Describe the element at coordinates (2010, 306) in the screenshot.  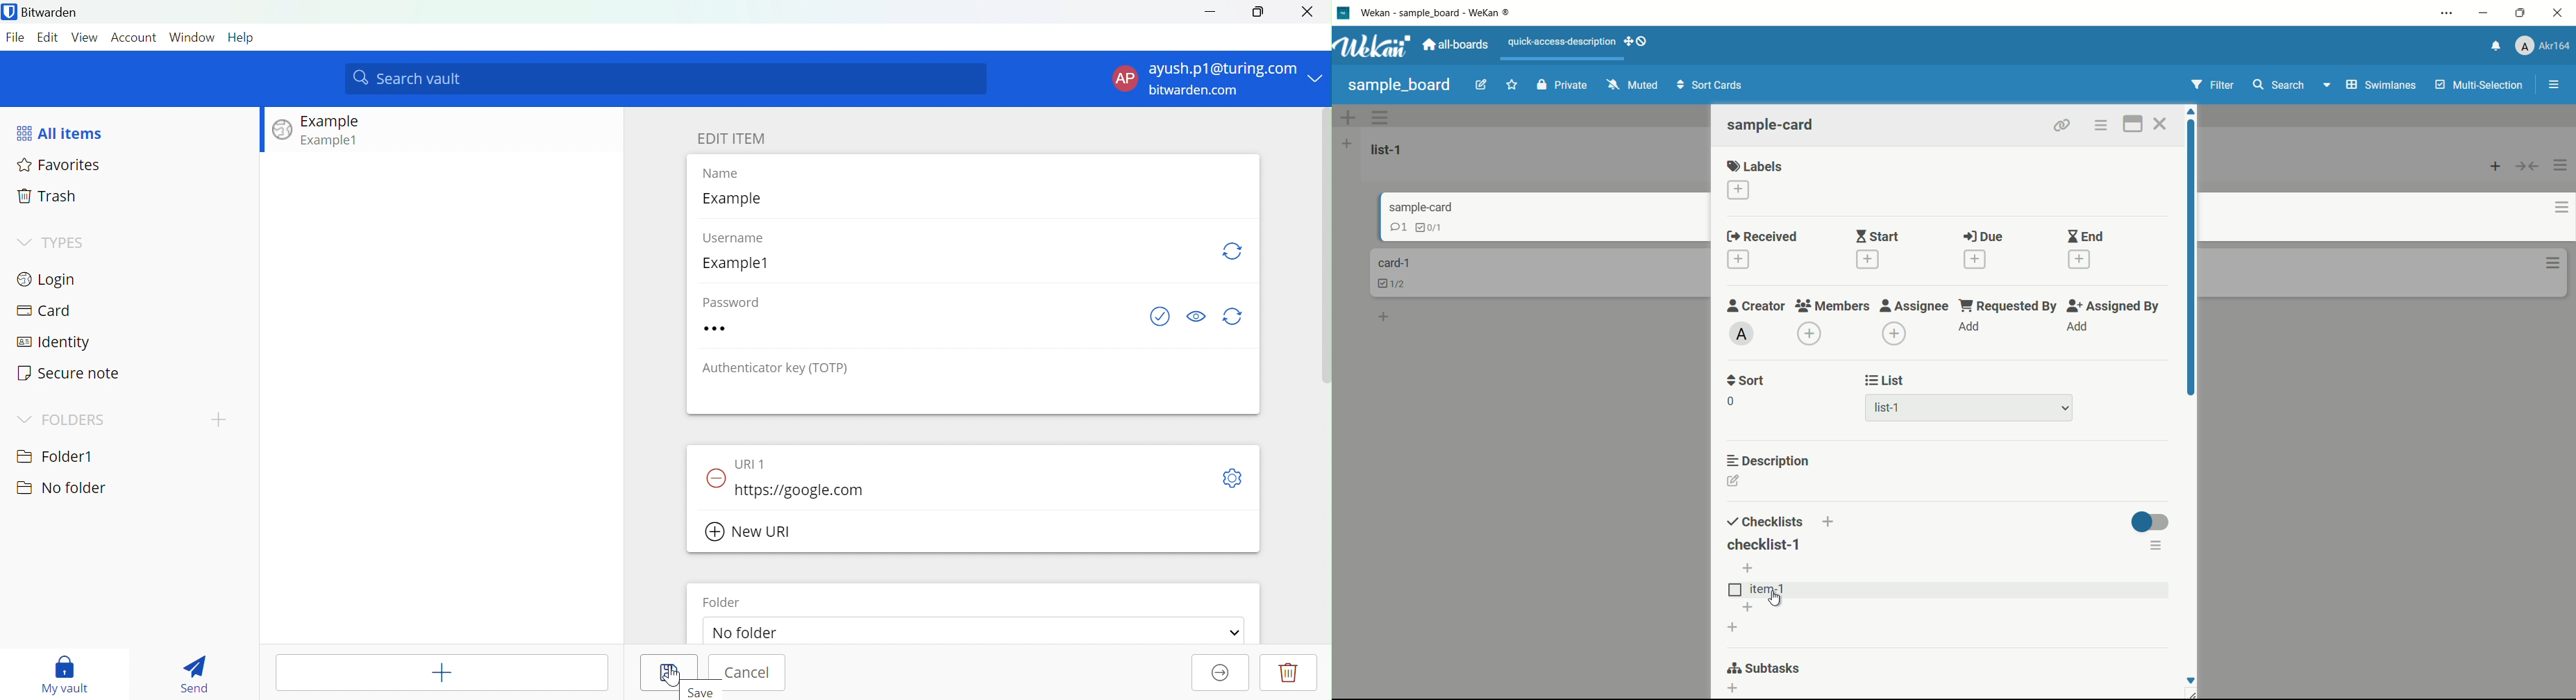
I see `requested by` at that location.